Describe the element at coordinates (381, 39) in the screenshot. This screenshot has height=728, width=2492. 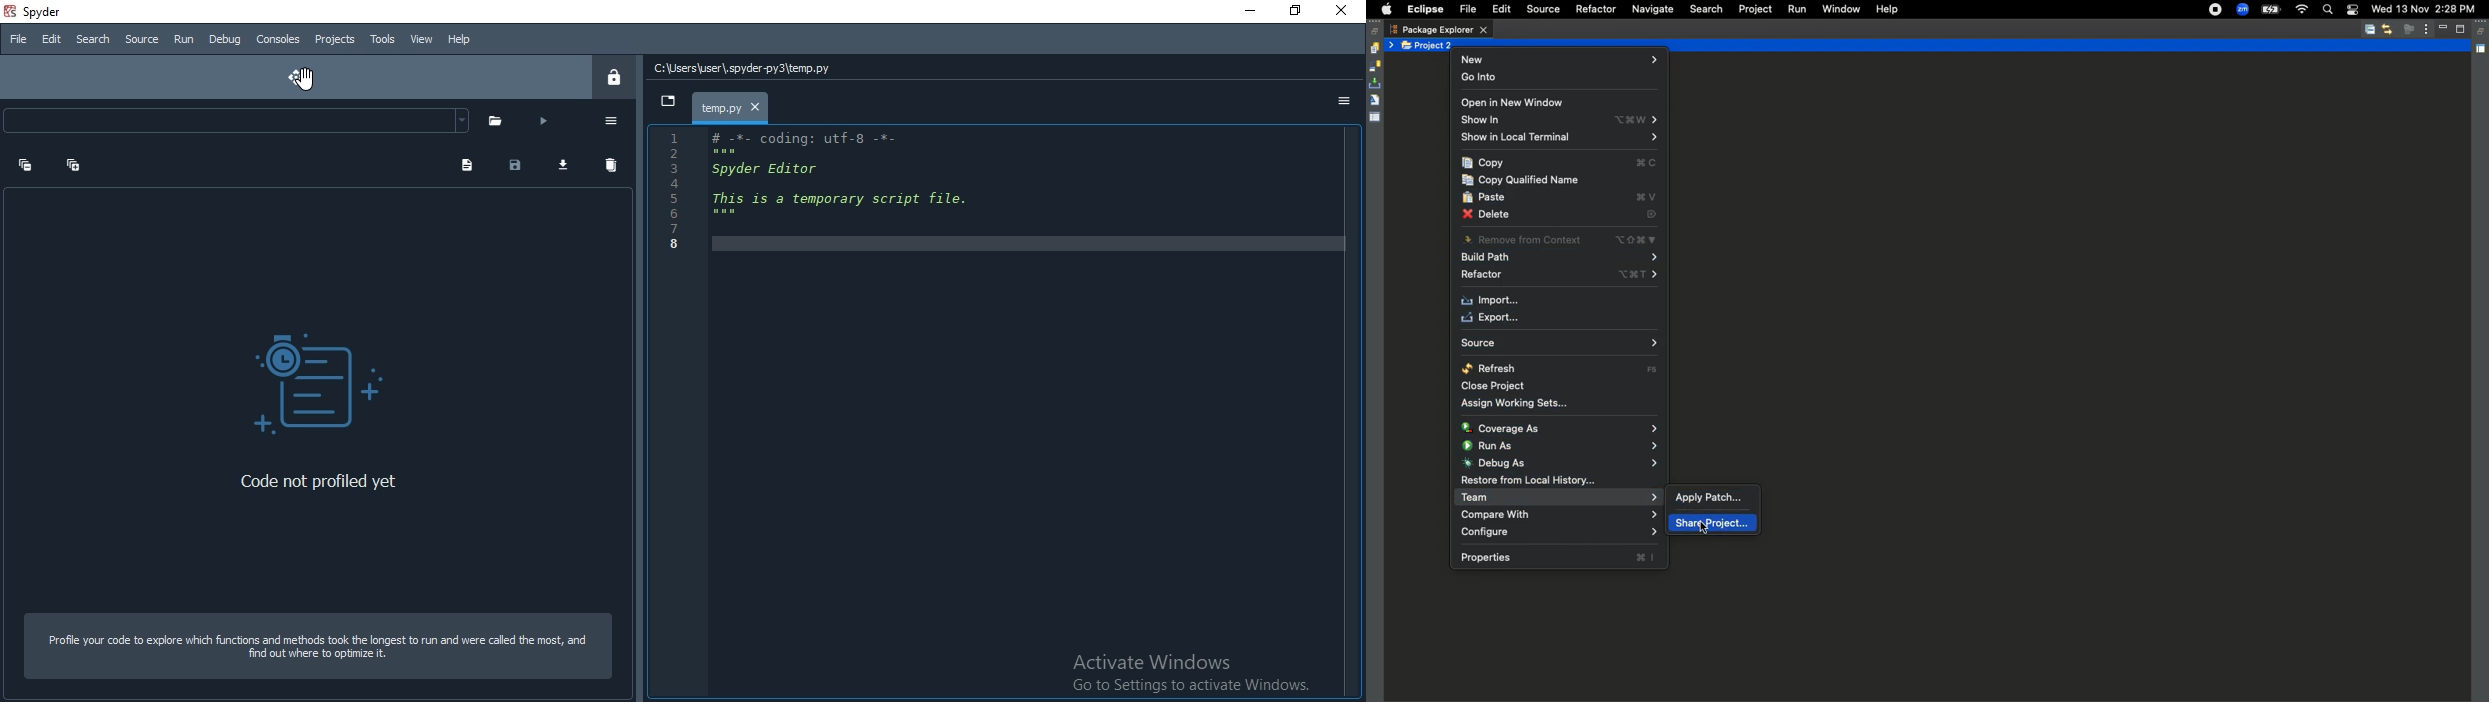
I see `Tools` at that location.